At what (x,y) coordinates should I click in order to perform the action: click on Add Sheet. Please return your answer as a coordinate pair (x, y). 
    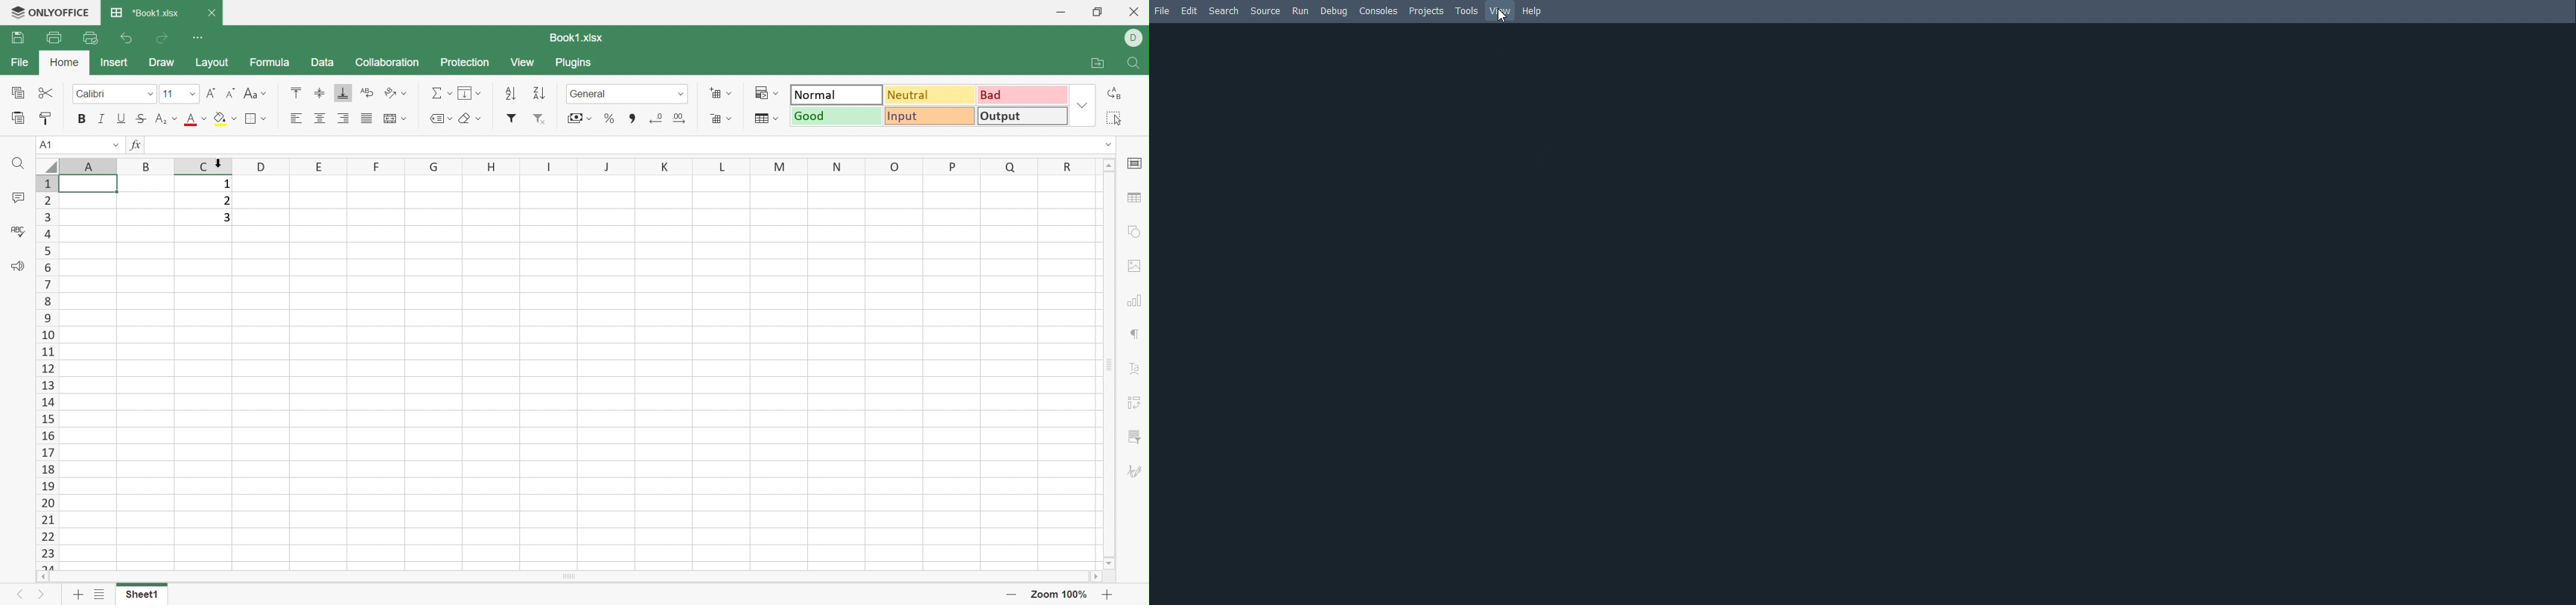
    Looking at the image, I should click on (76, 595).